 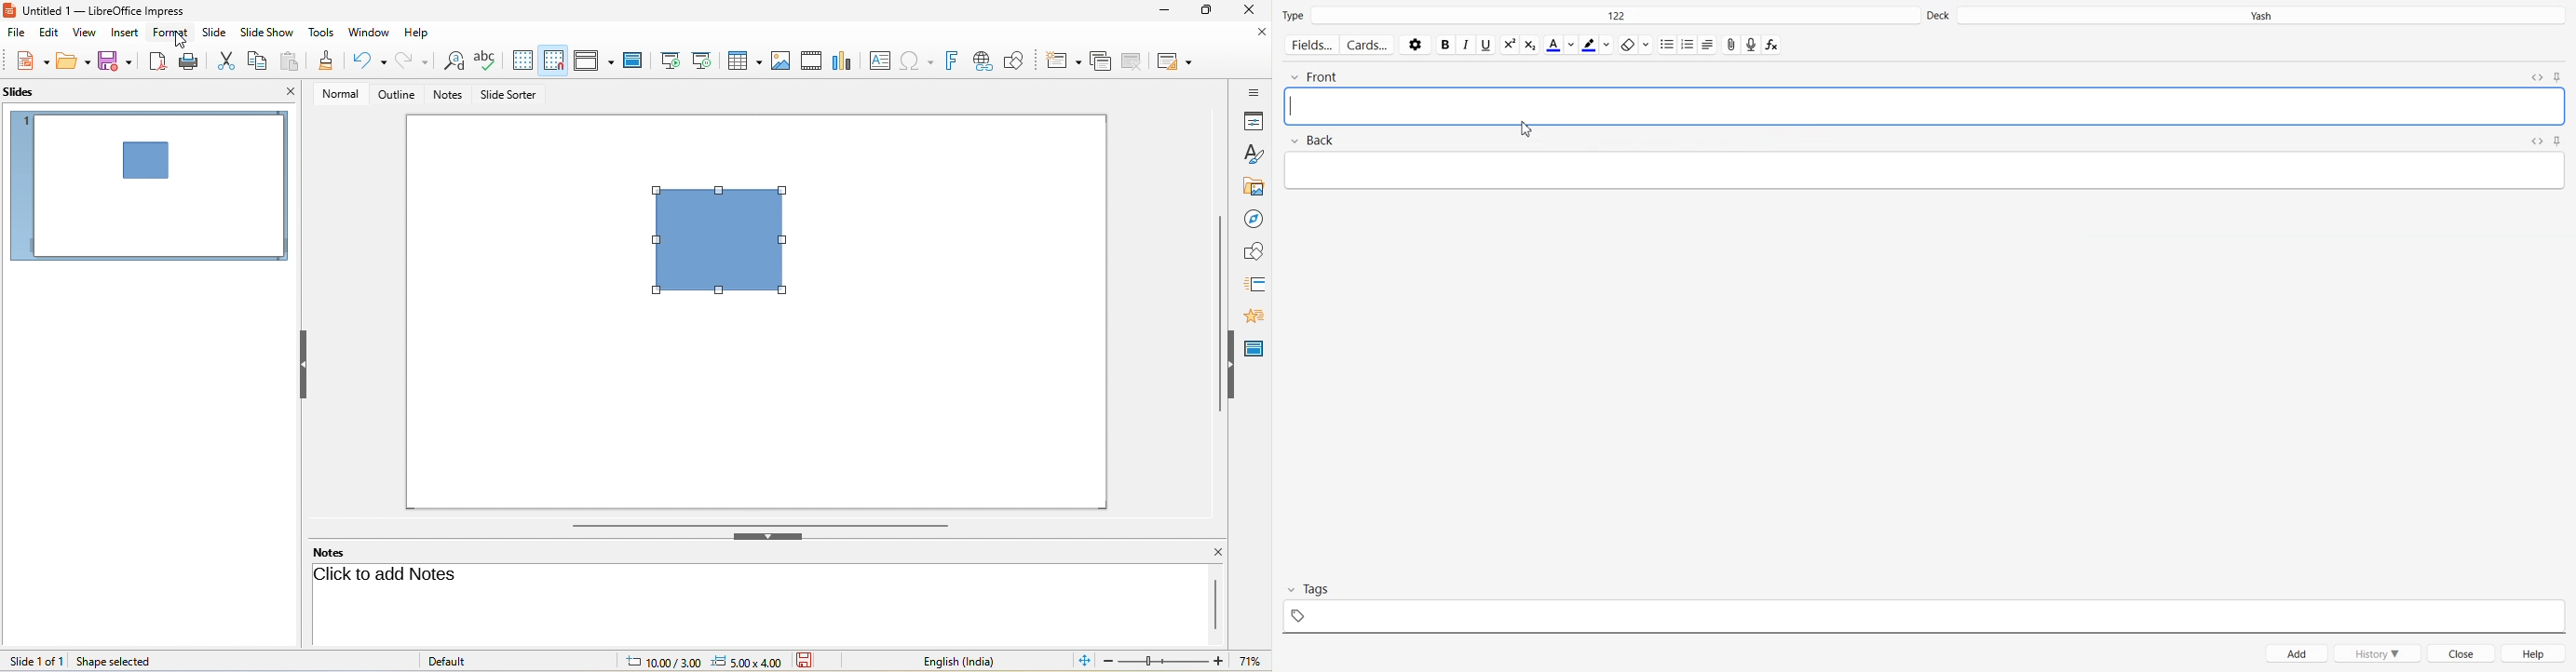 I want to click on duplicate slide, so click(x=1099, y=62).